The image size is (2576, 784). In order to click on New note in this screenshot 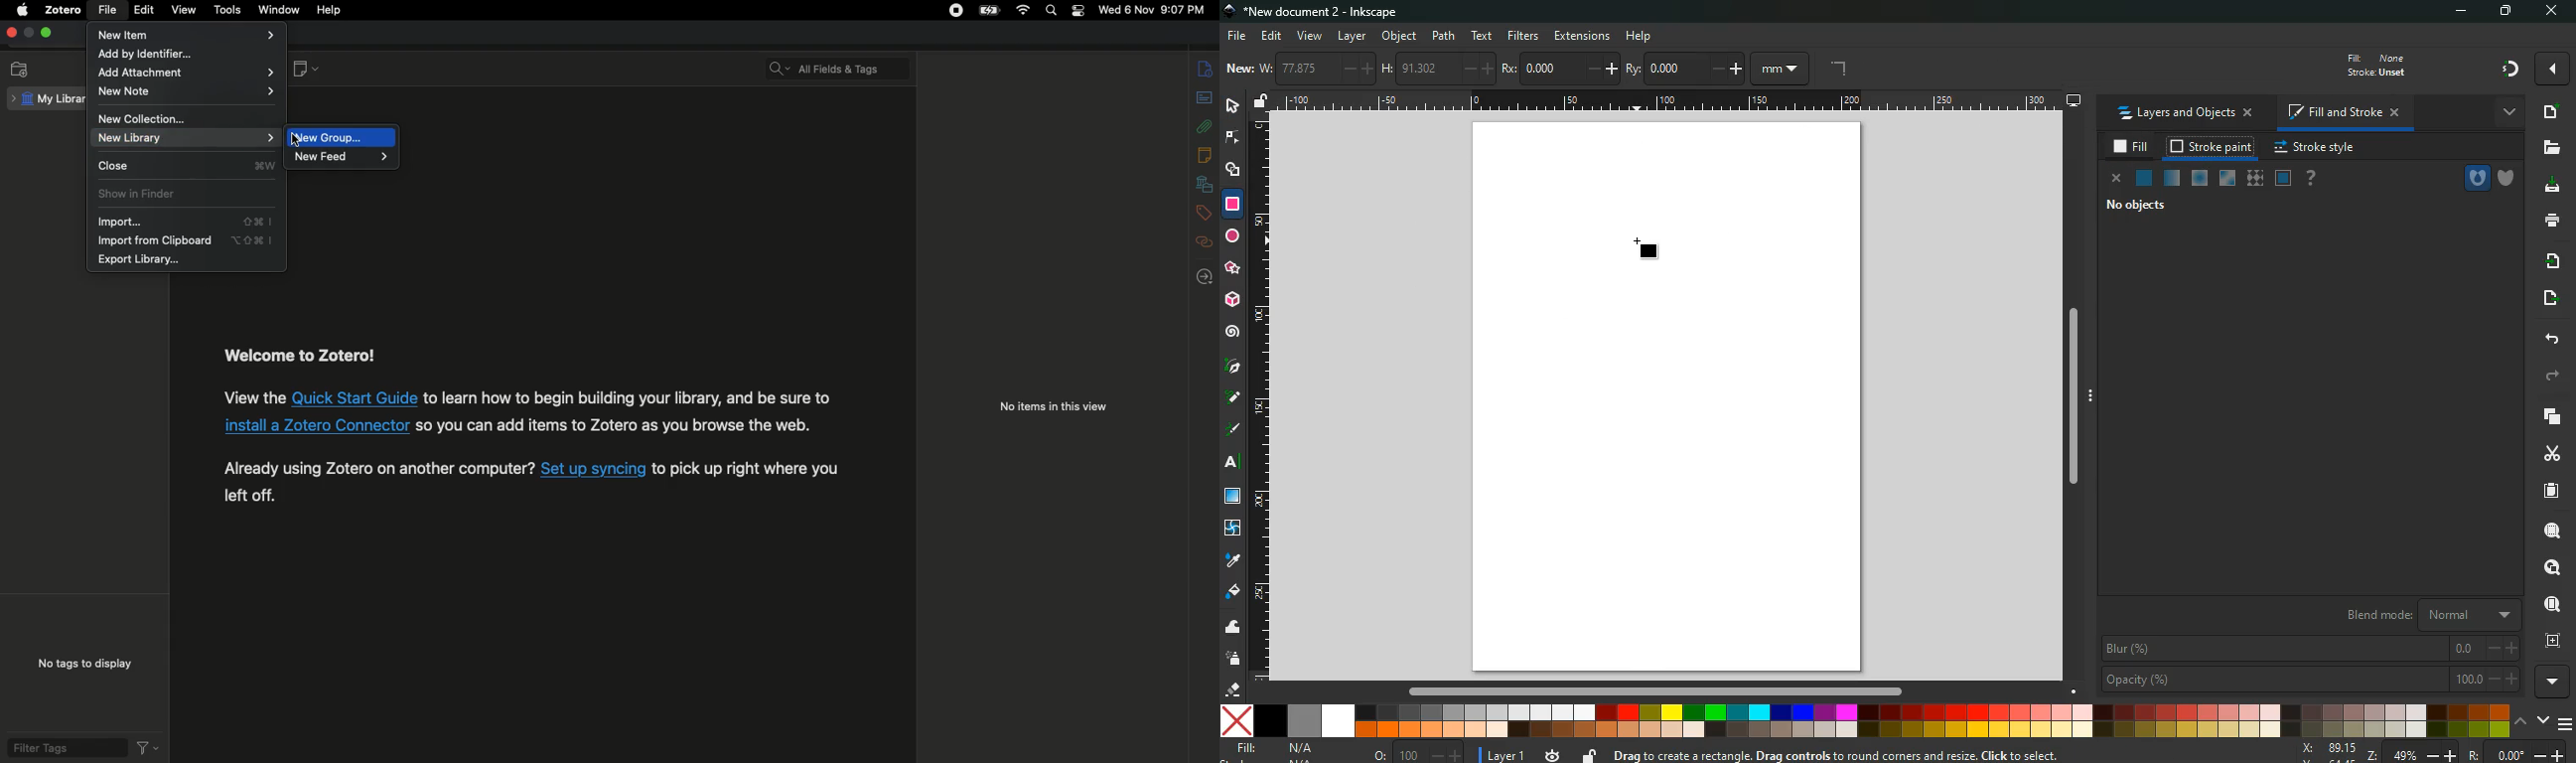, I will do `click(304, 70)`.